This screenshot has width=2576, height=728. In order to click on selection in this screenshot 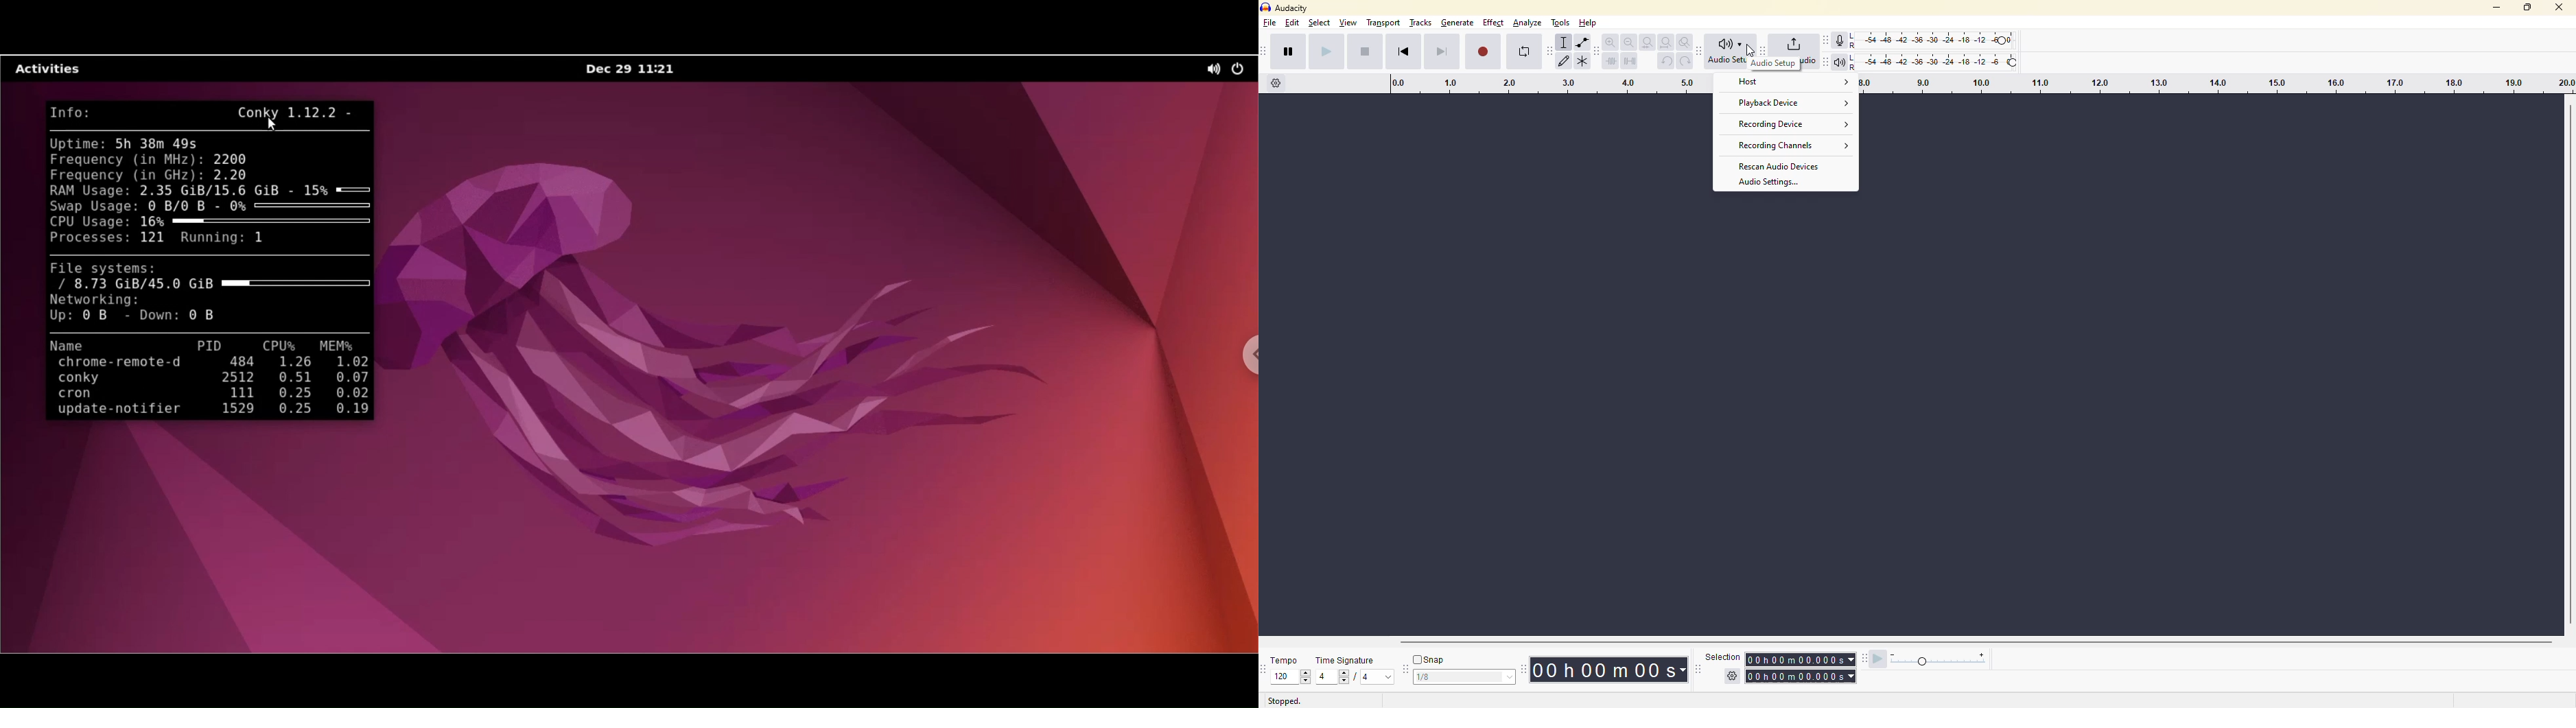, I will do `click(1721, 657)`.